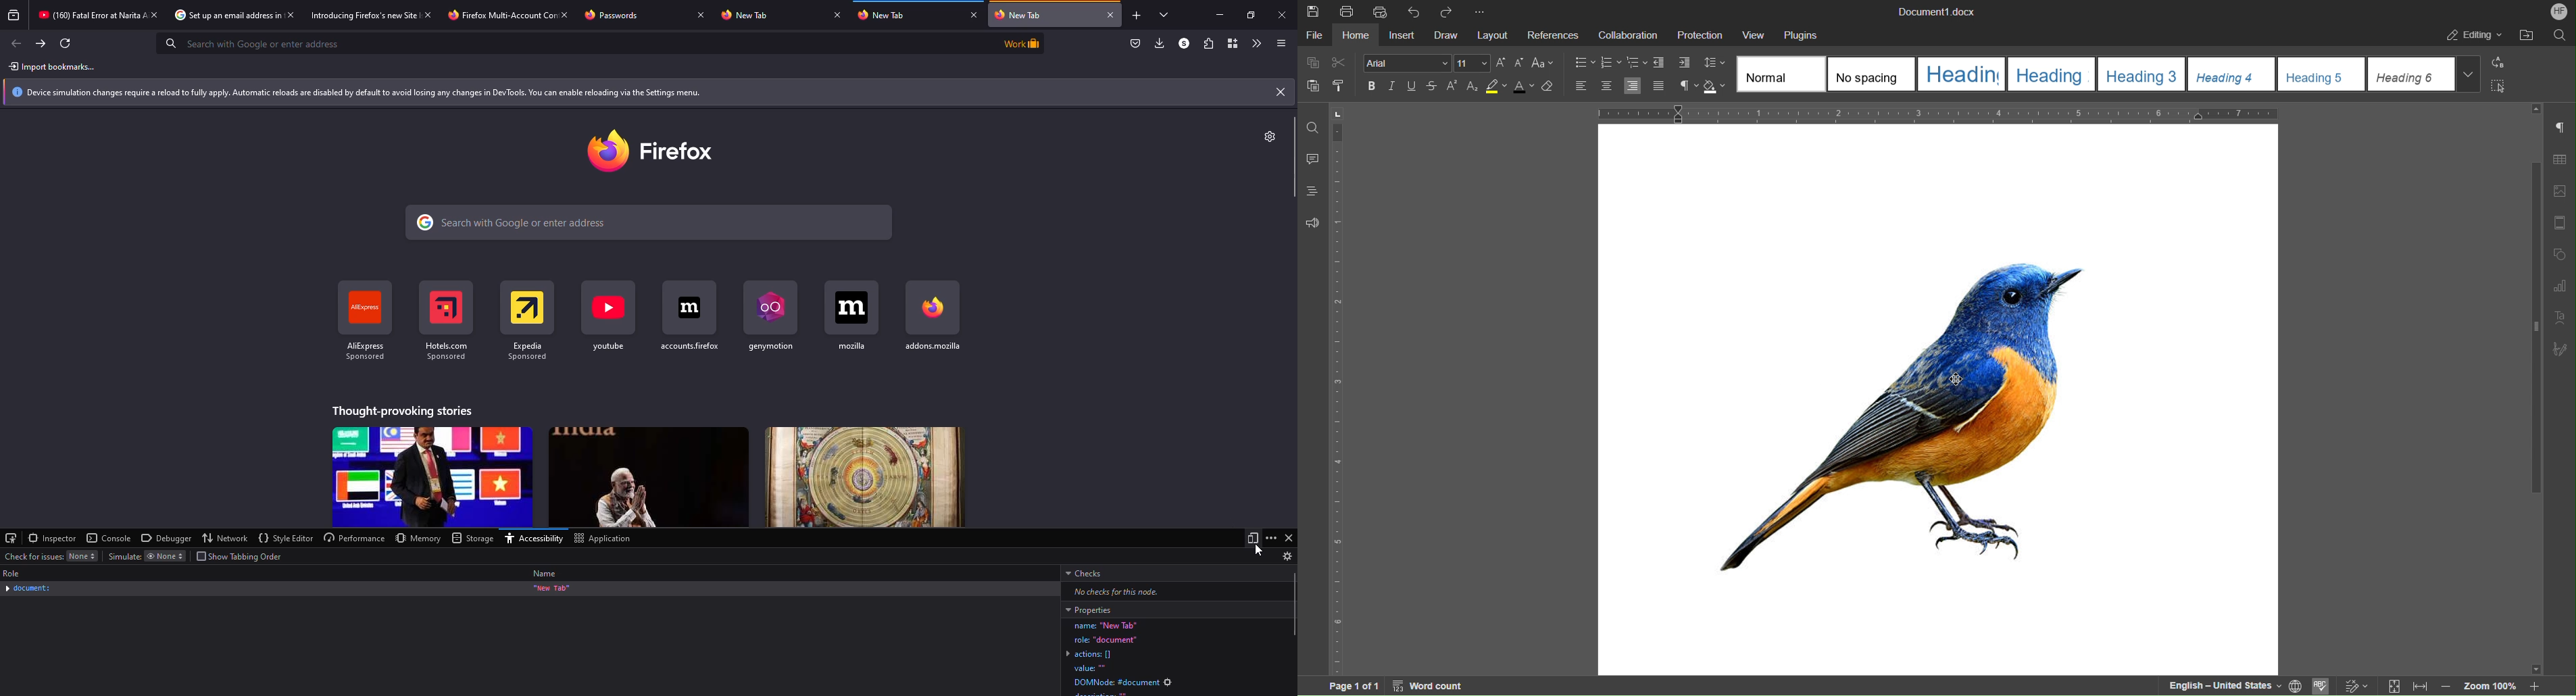 The width and height of the screenshot is (2576, 700). Describe the element at coordinates (1935, 10) in the screenshot. I see `Document1.docx` at that location.